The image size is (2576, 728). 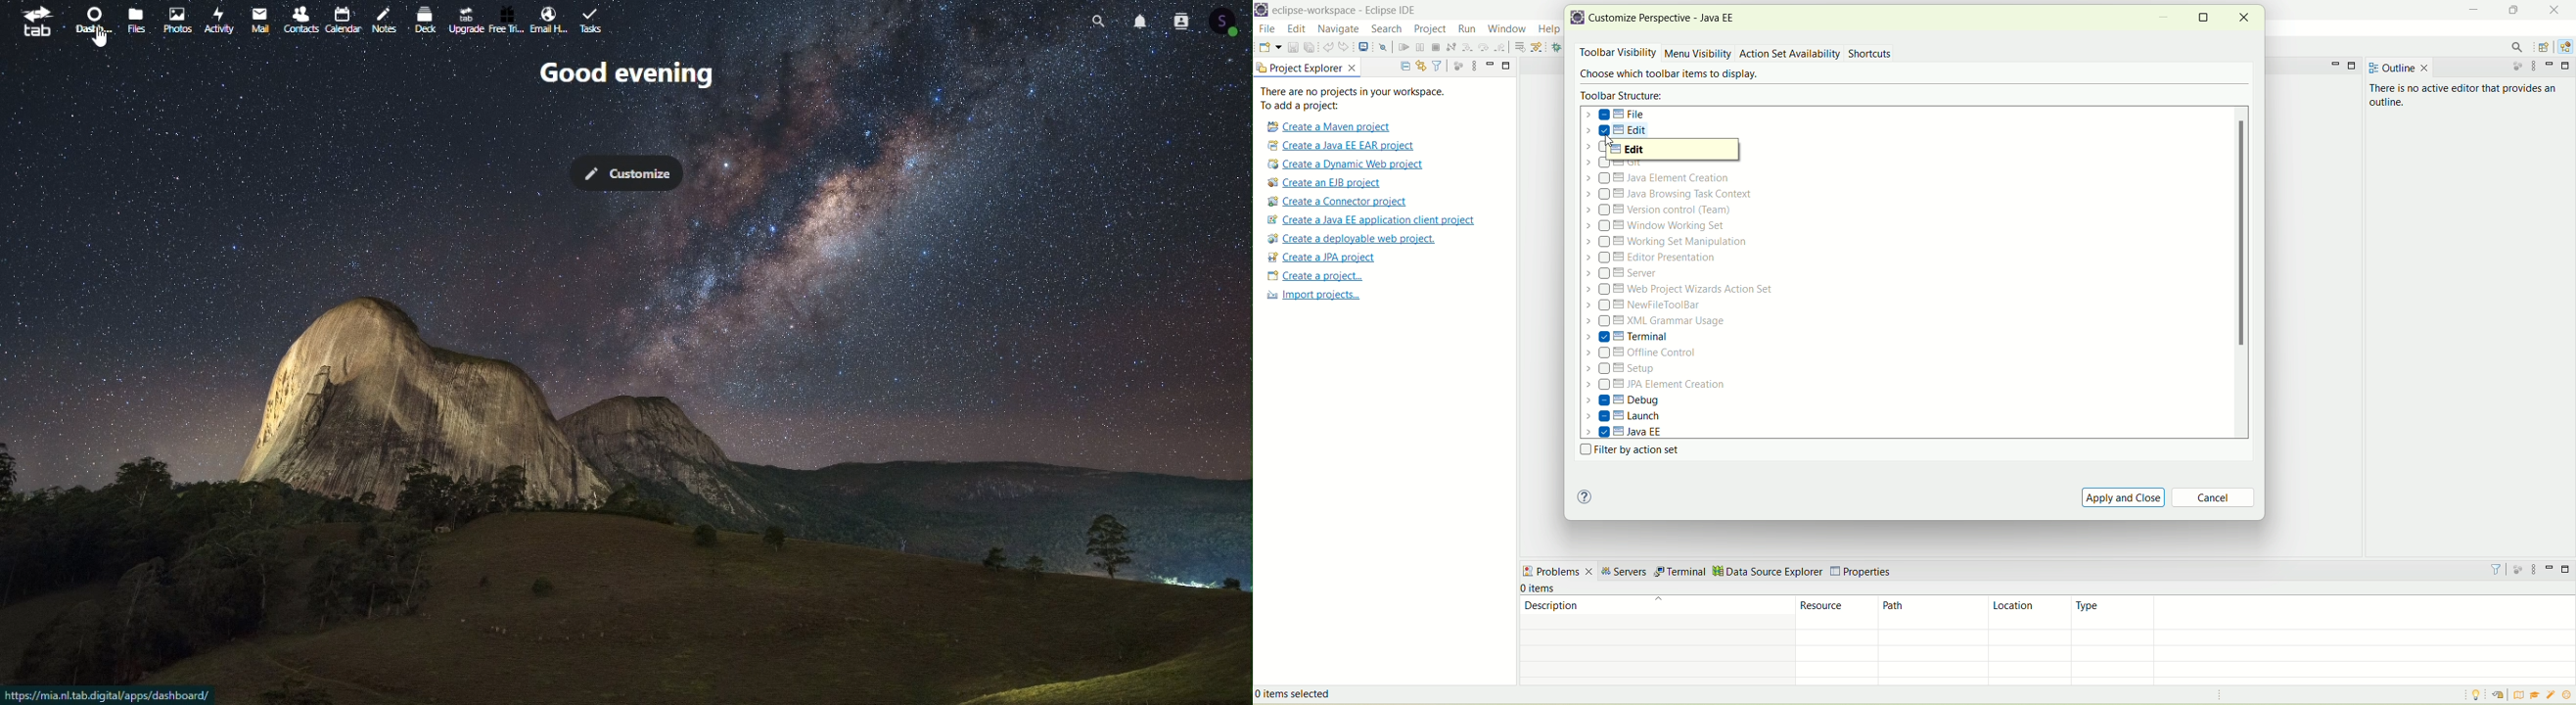 I want to click on minimize, so click(x=1491, y=63).